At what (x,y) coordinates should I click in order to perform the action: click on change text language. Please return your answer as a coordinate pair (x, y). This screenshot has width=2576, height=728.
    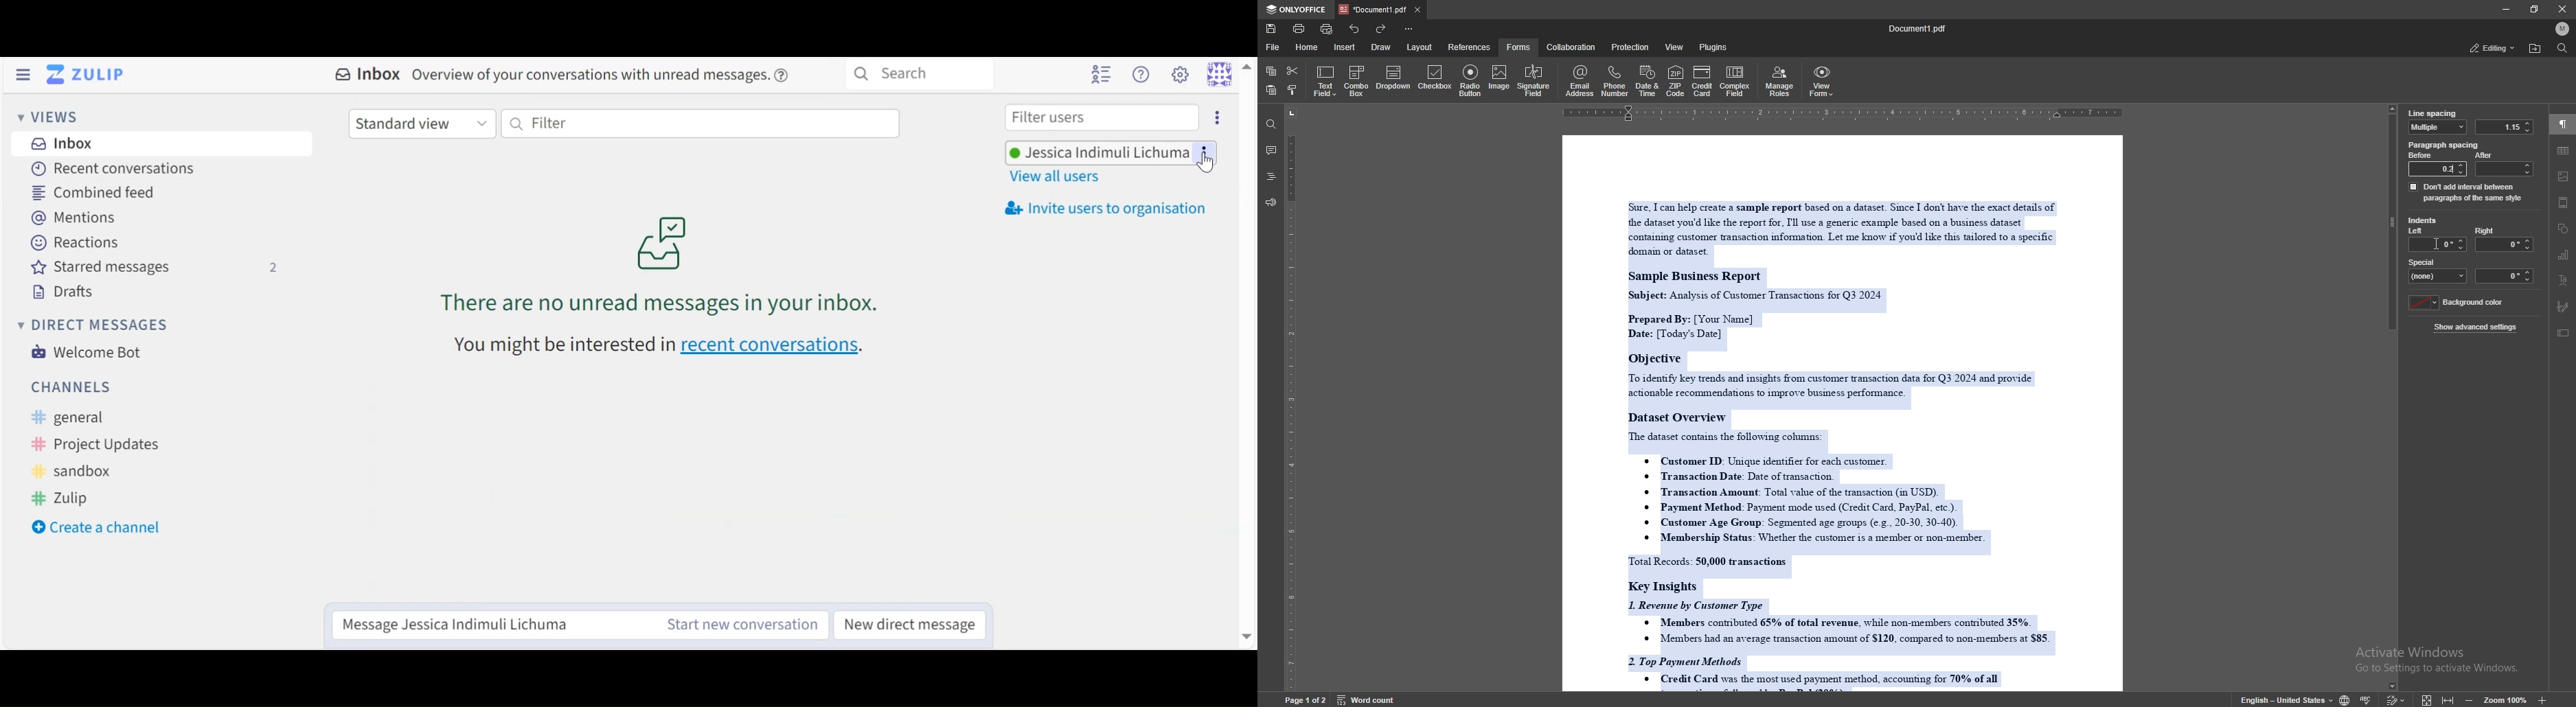
    Looking at the image, I should click on (2287, 699).